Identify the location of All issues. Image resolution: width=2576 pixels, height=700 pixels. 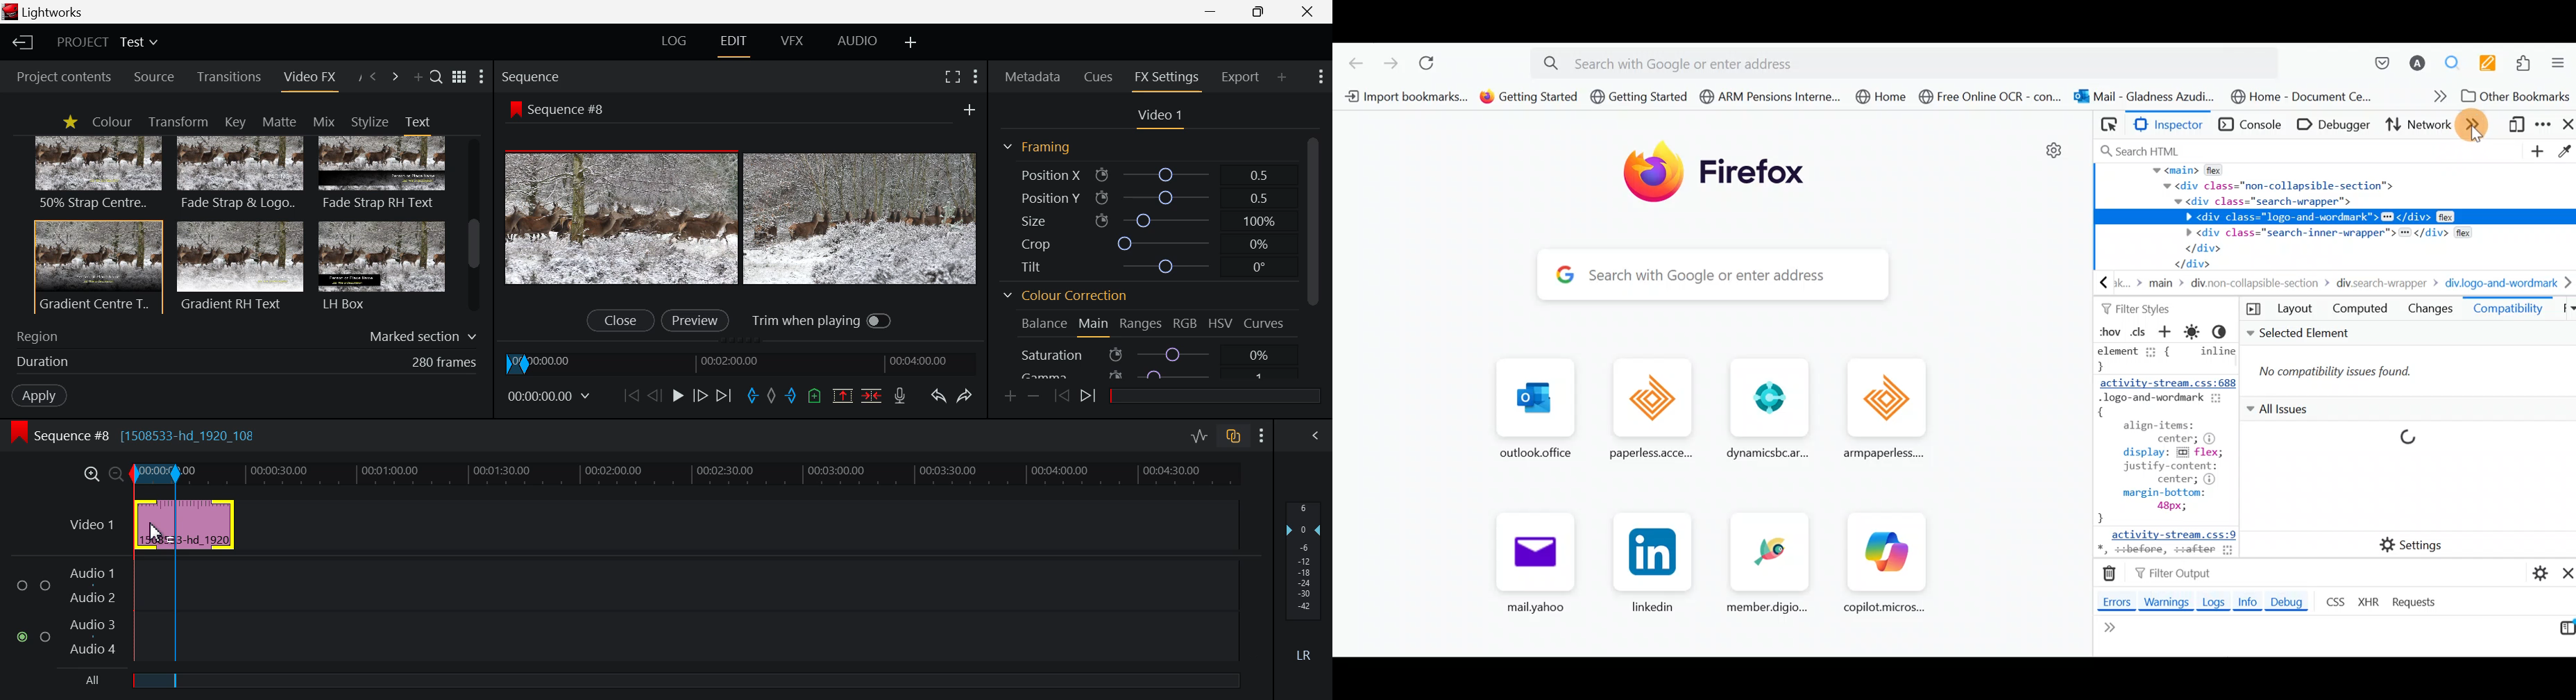
(2397, 456).